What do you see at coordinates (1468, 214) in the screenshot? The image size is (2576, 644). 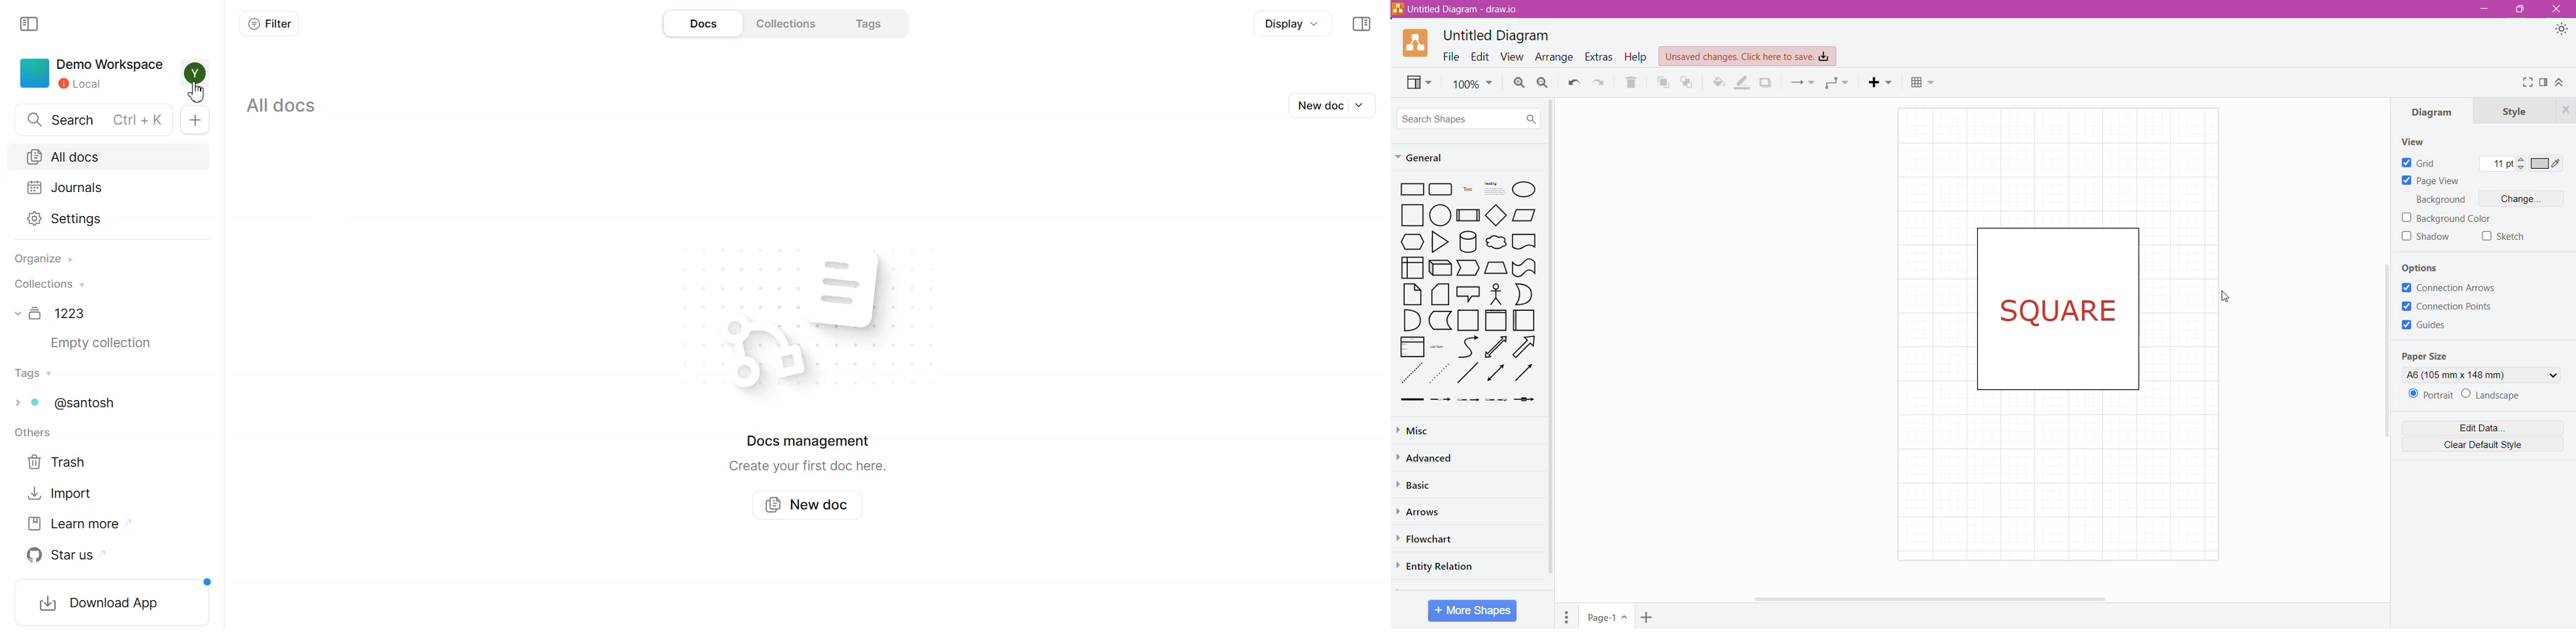 I see `Subprocess` at bounding box center [1468, 214].